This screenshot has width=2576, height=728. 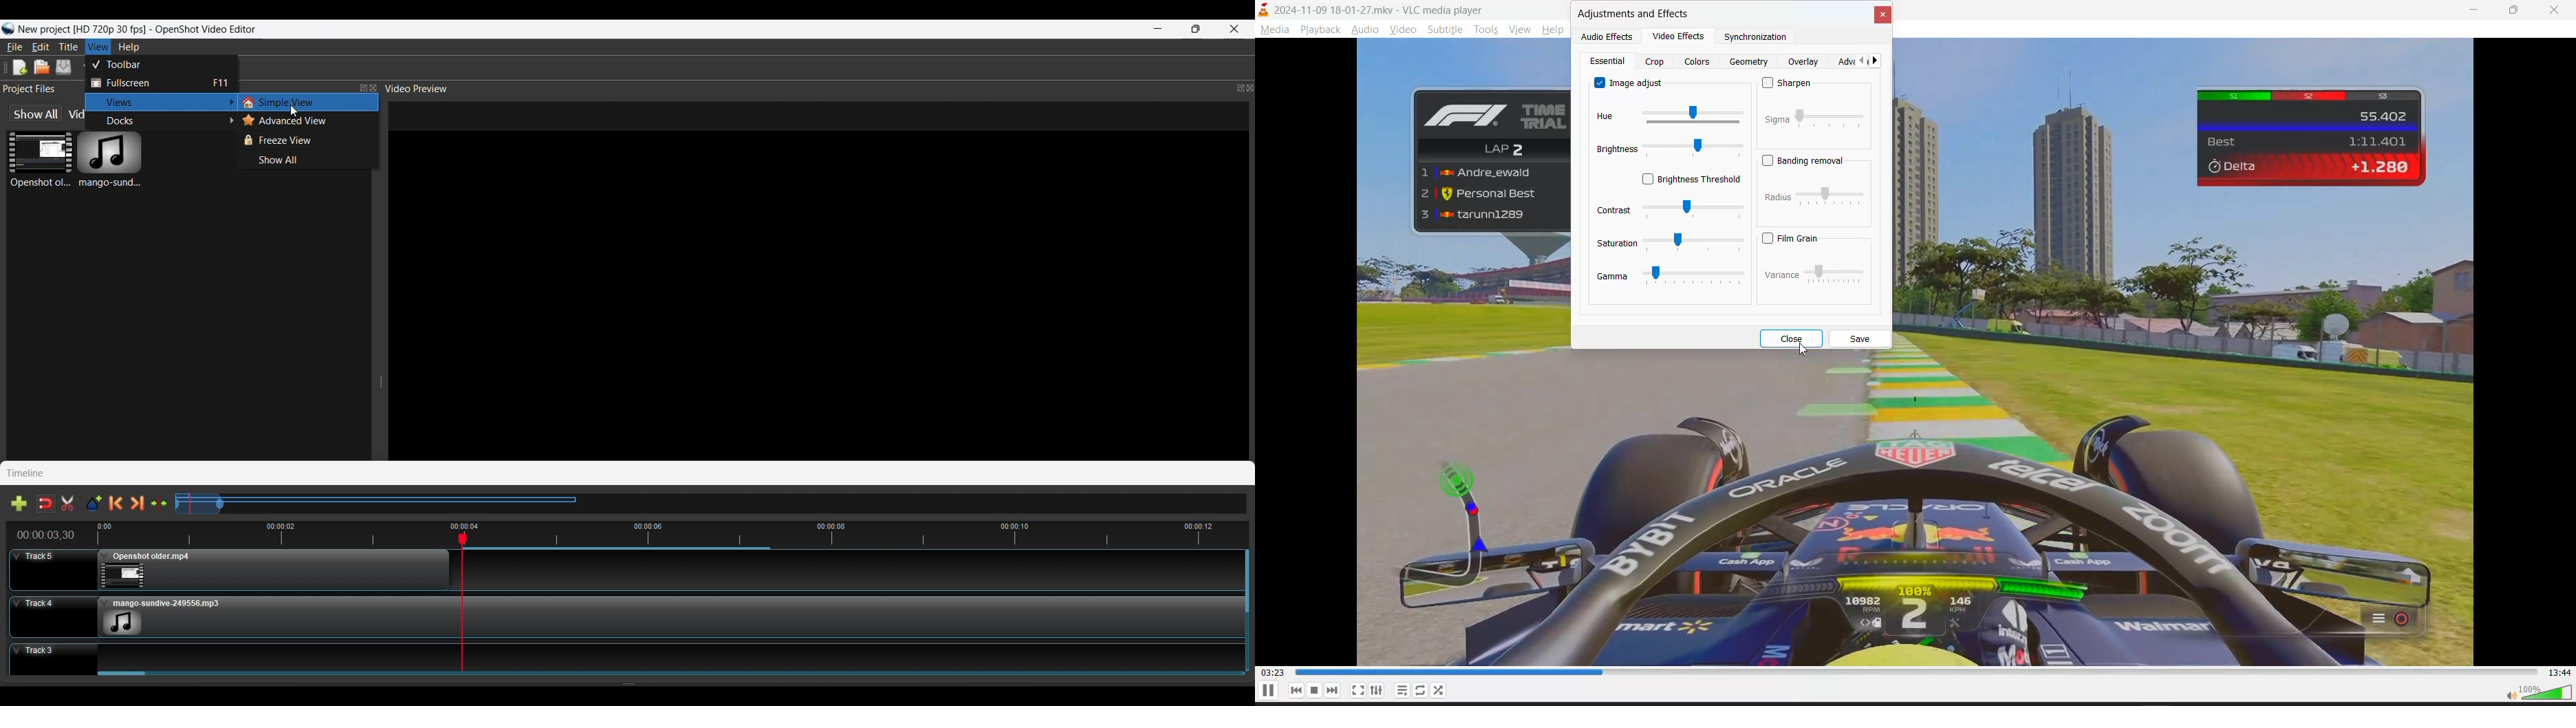 I want to click on synchronization, so click(x=1760, y=40).